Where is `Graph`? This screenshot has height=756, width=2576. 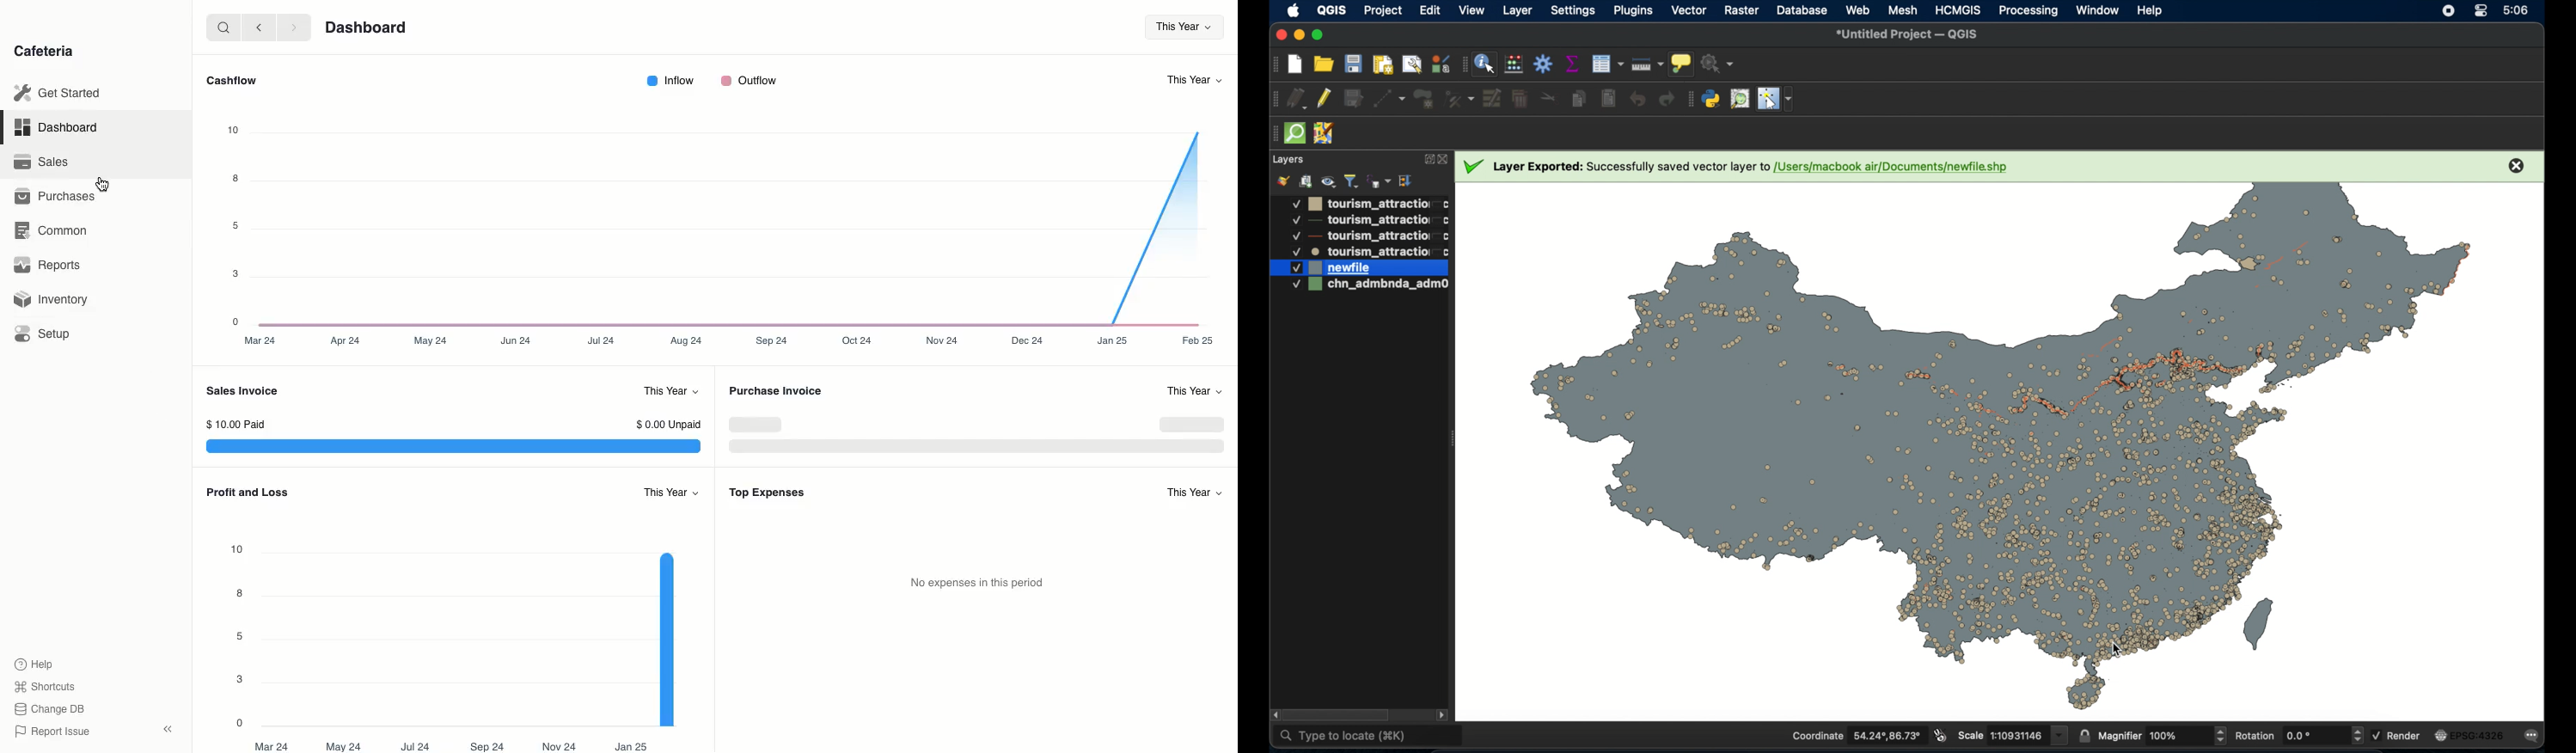 Graph is located at coordinates (981, 438).